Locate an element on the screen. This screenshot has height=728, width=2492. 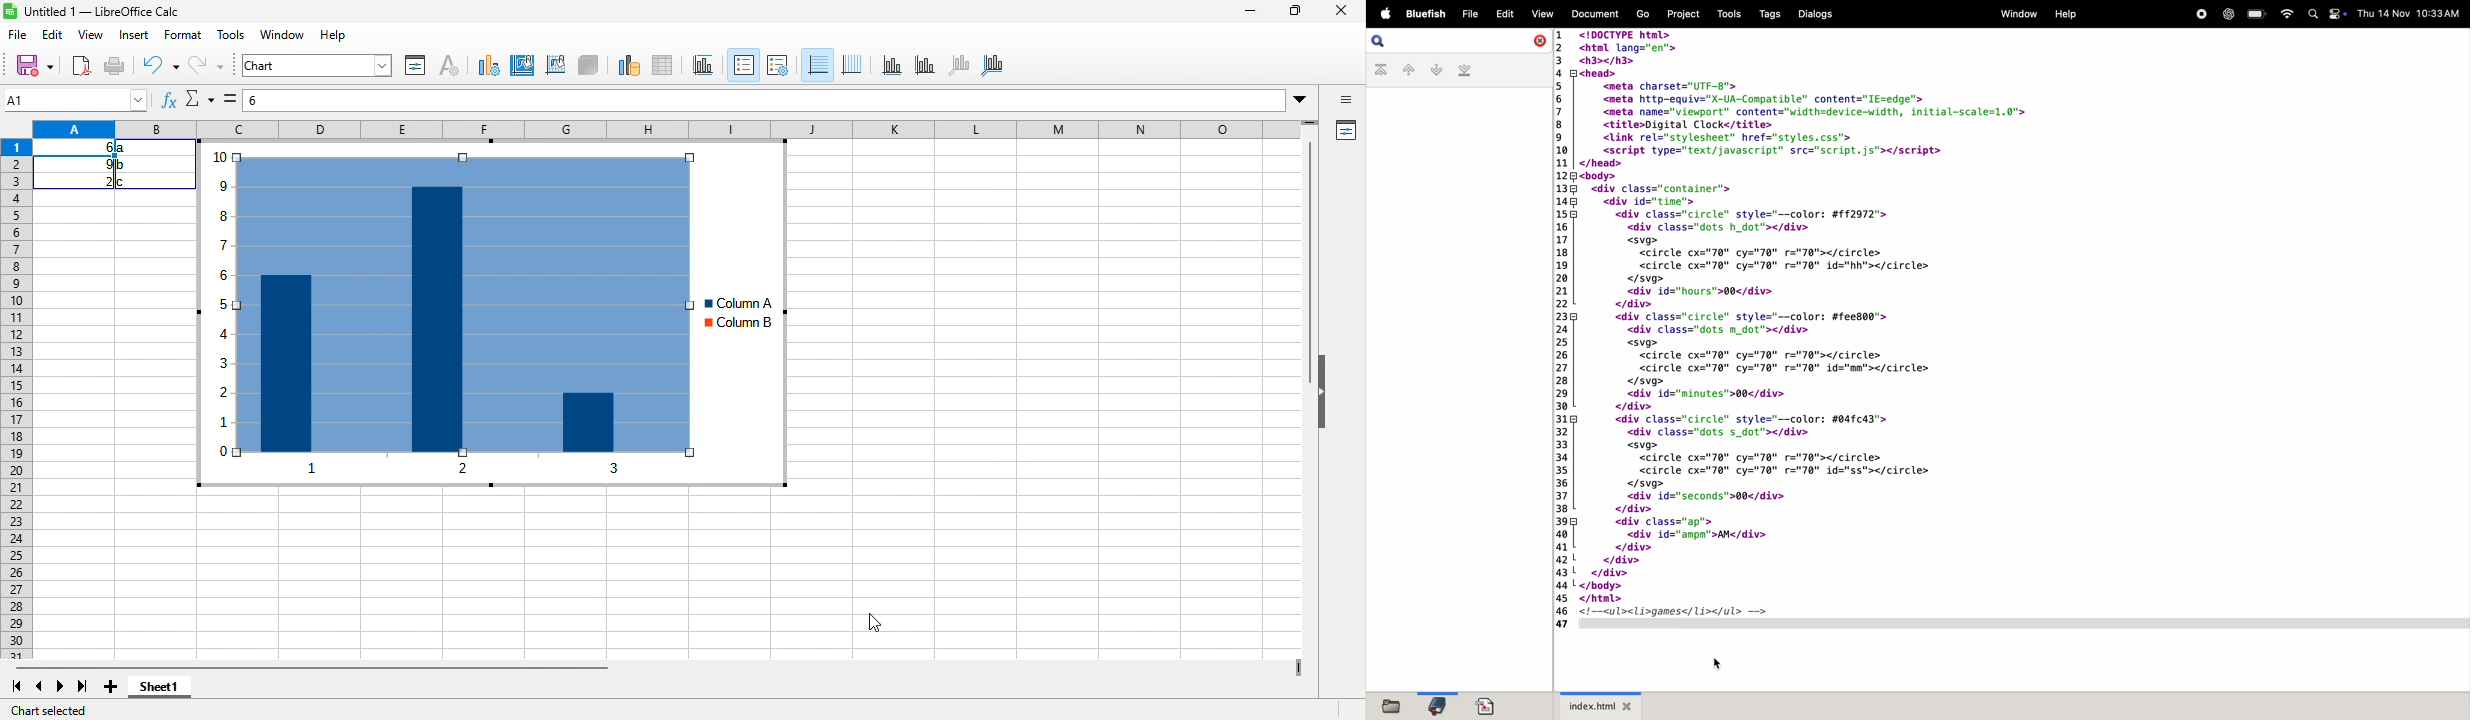
columnA is located at coordinates (731, 302).